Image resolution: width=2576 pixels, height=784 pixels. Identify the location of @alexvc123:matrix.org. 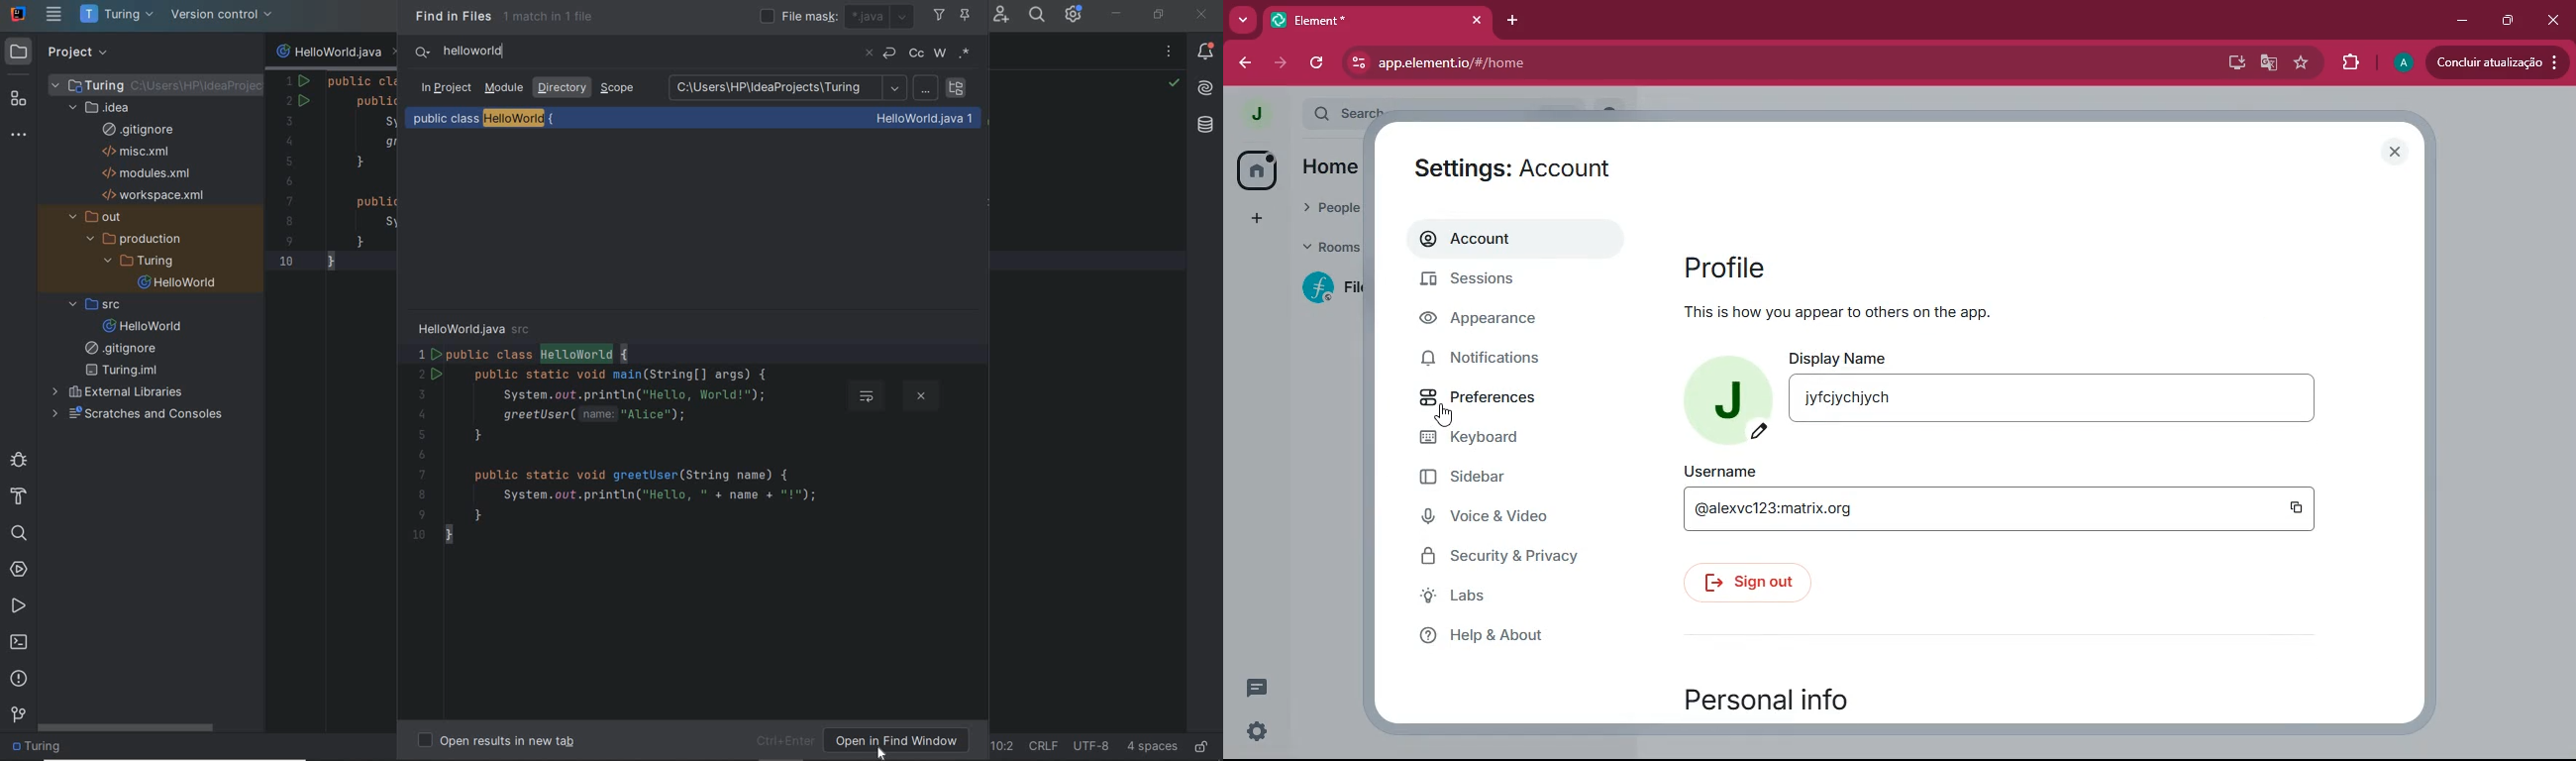
(1771, 511).